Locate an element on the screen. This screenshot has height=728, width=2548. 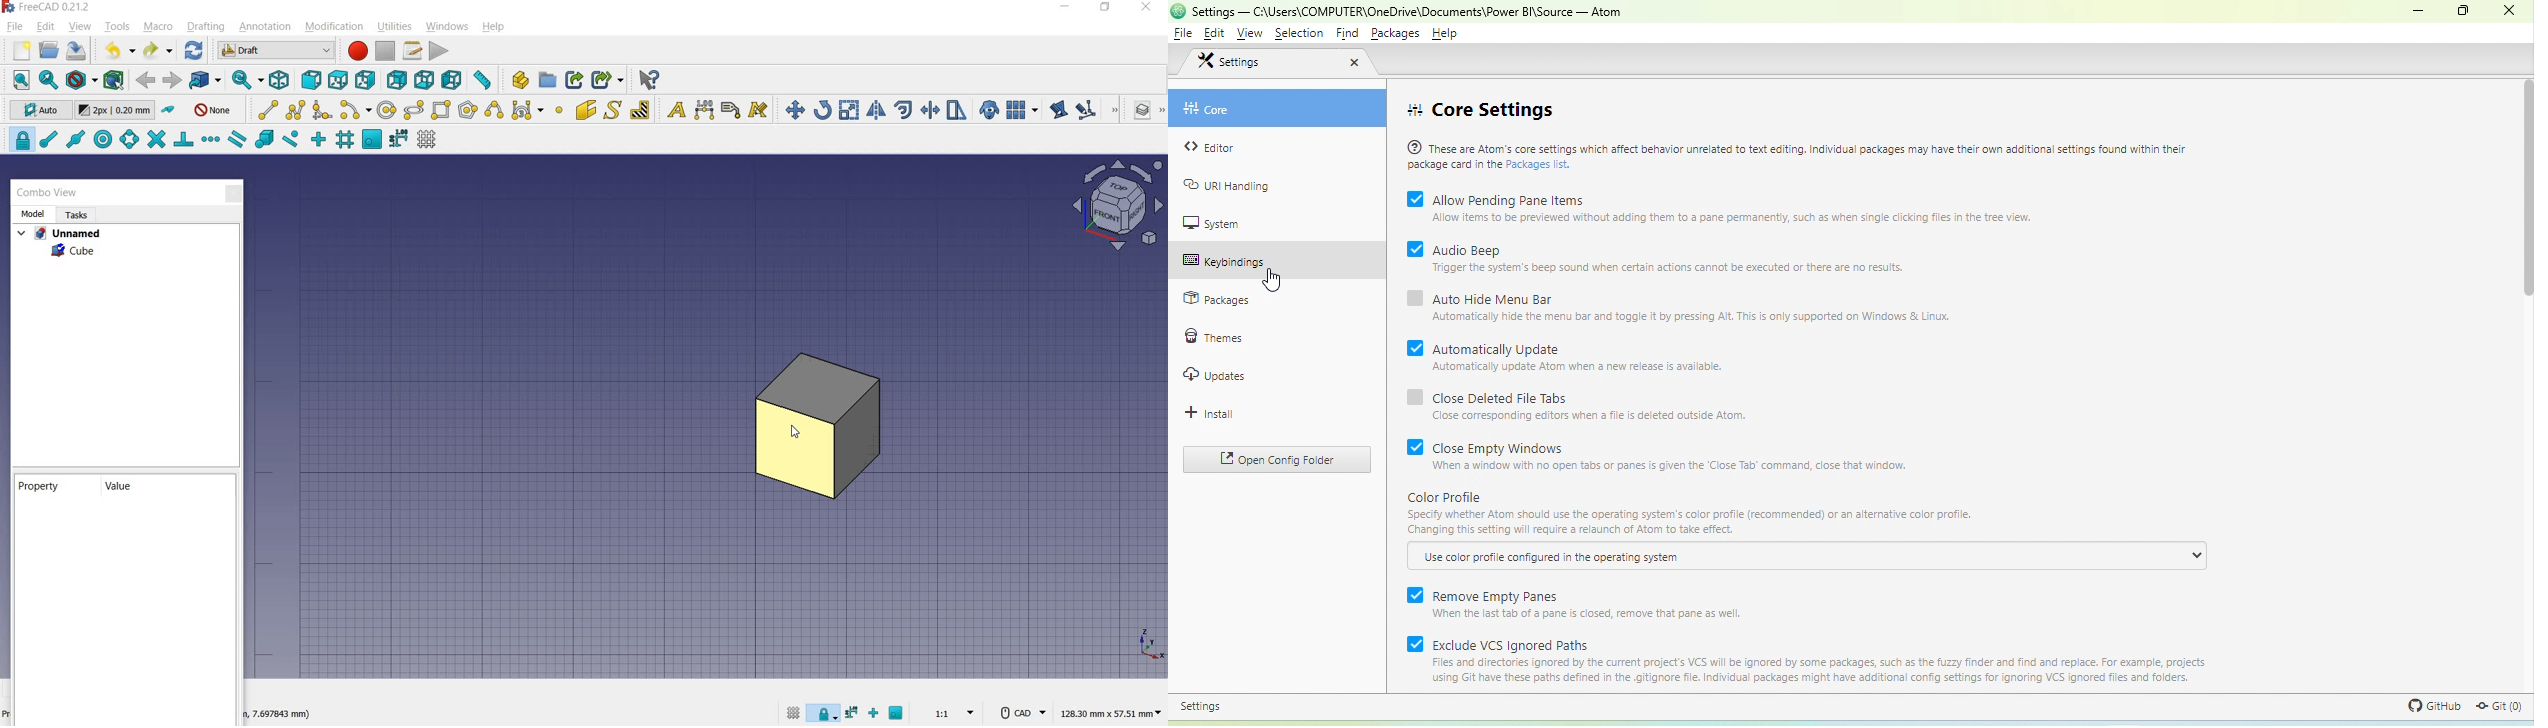
toggle grid is located at coordinates (426, 141).